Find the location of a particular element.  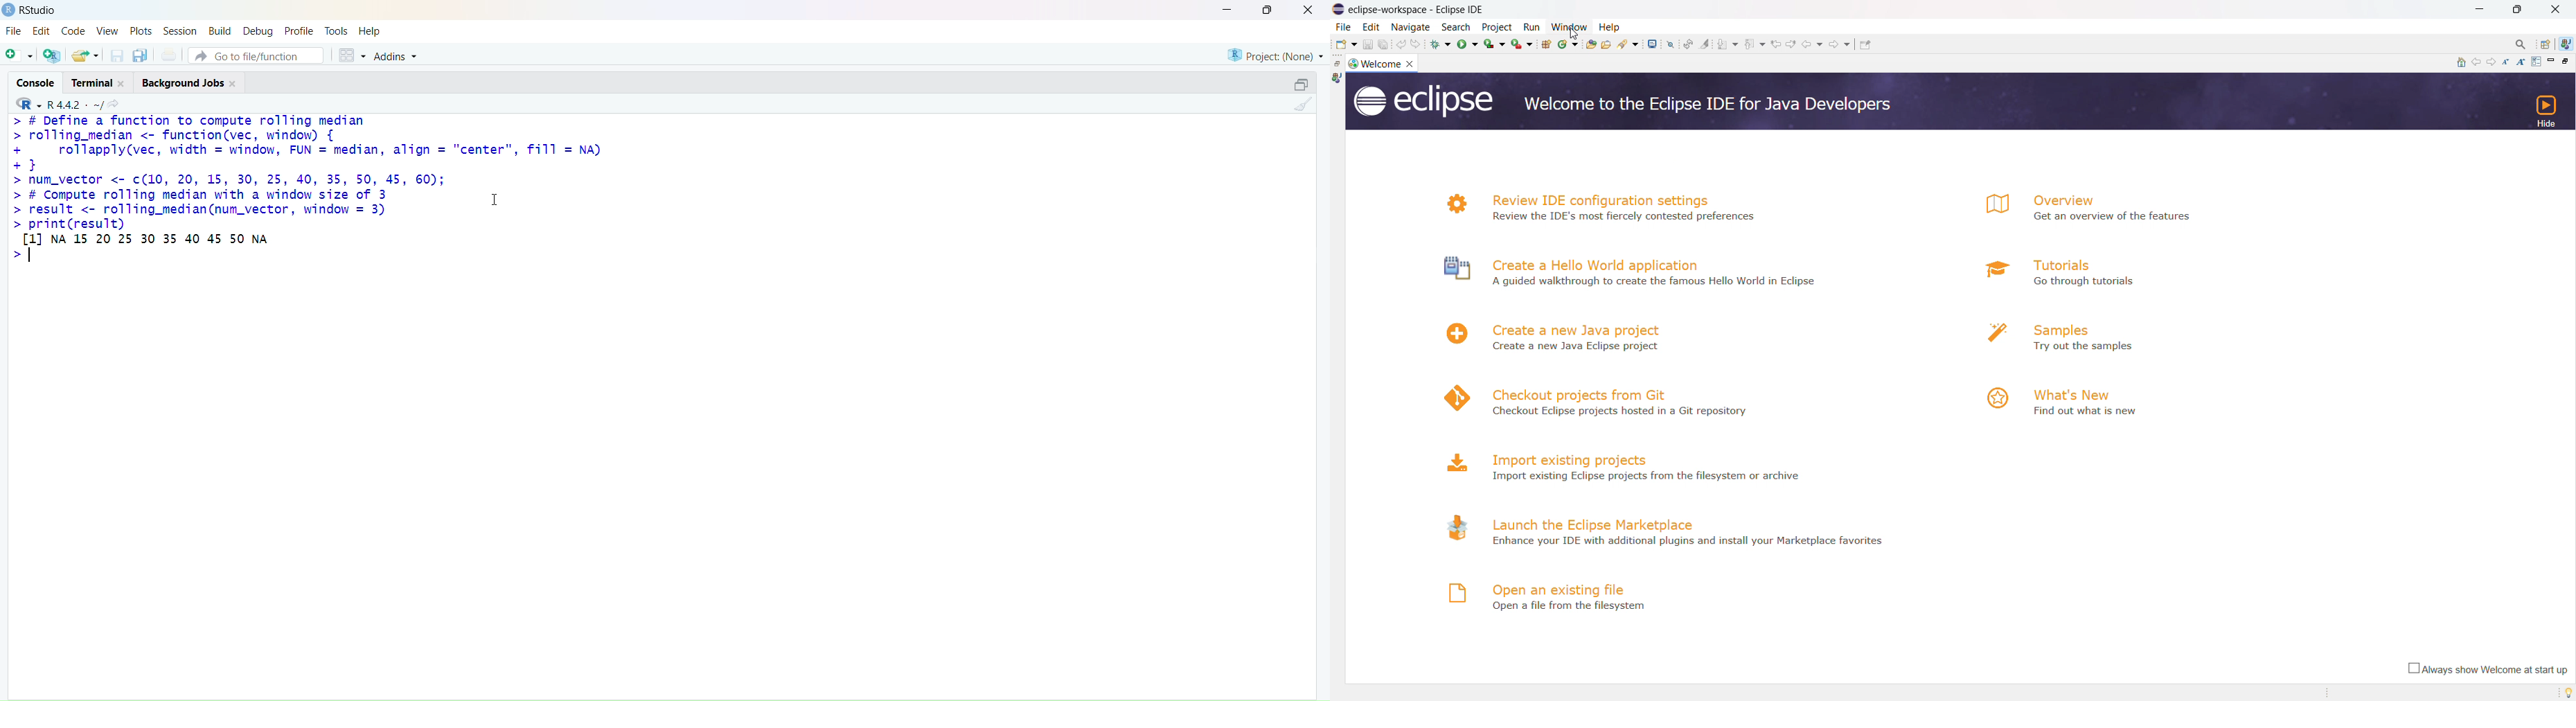

build is located at coordinates (220, 31).